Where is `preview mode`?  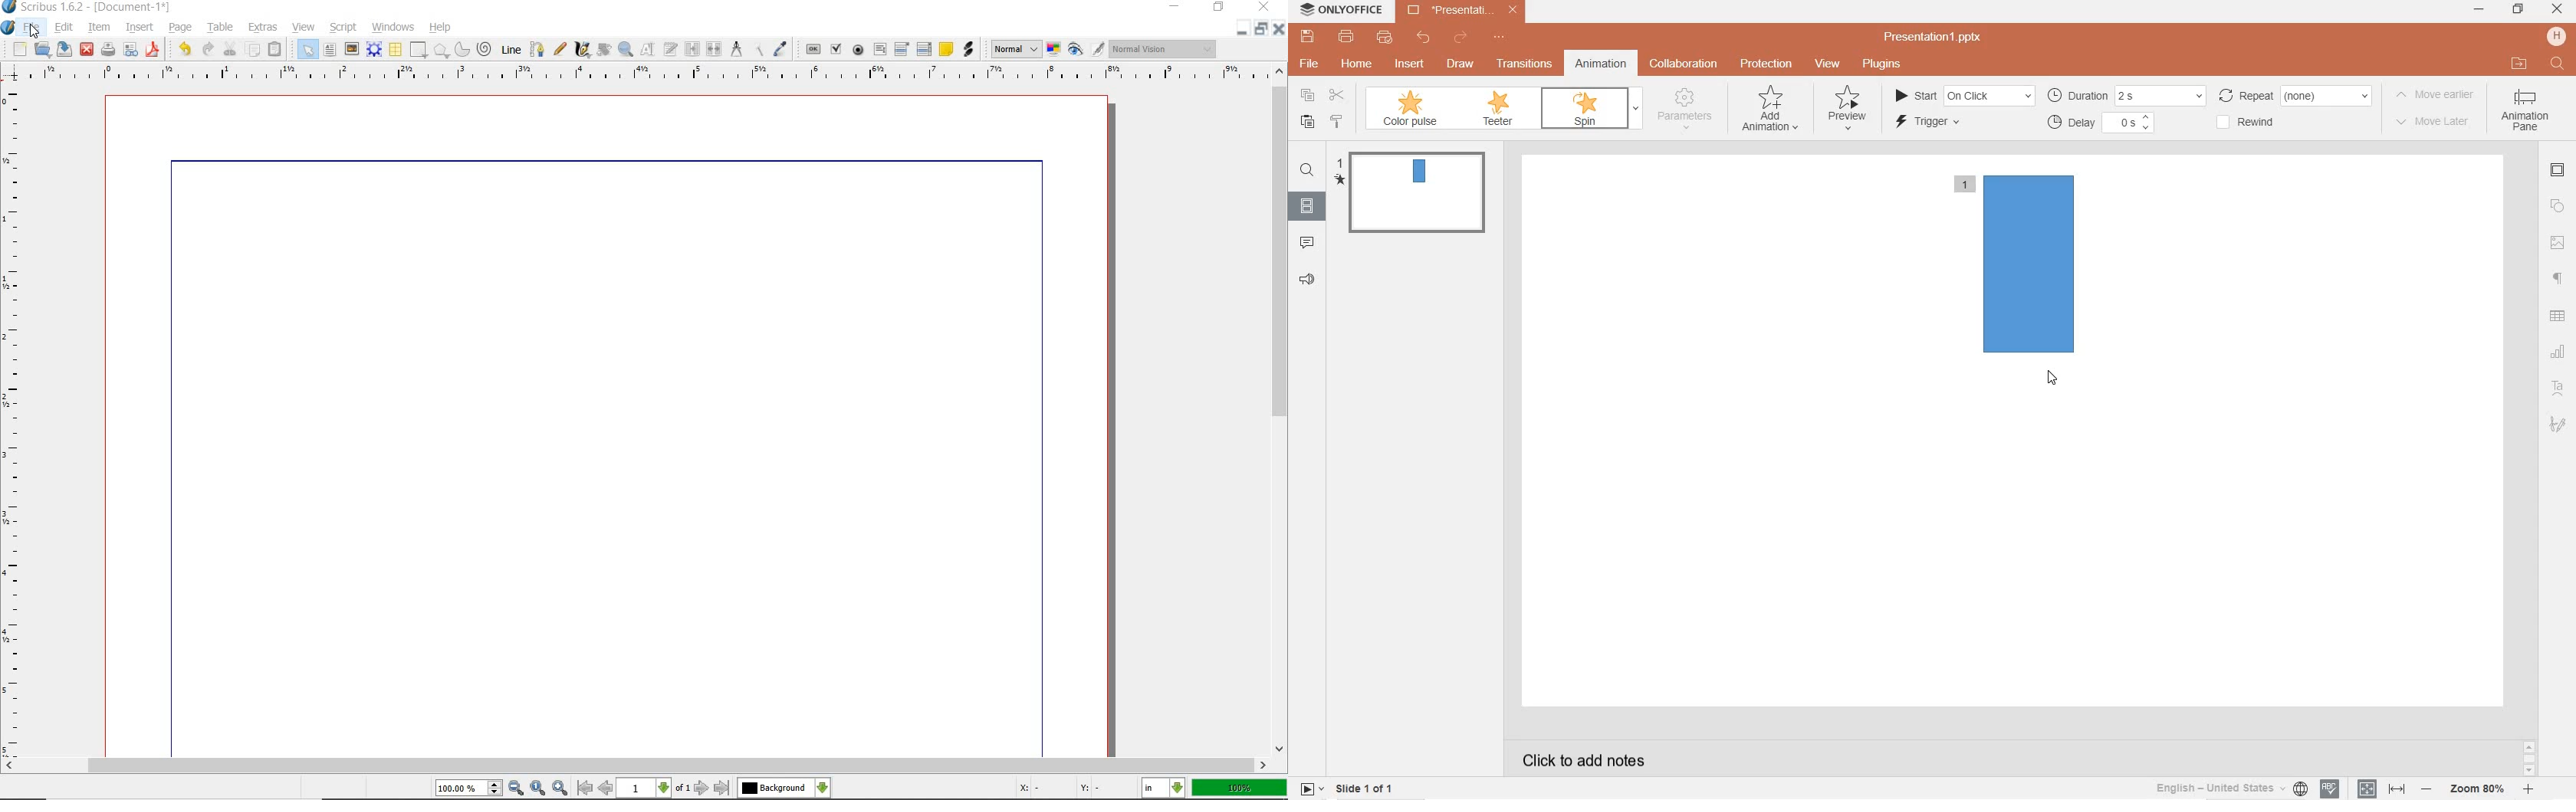 preview mode is located at coordinates (1087, 50).